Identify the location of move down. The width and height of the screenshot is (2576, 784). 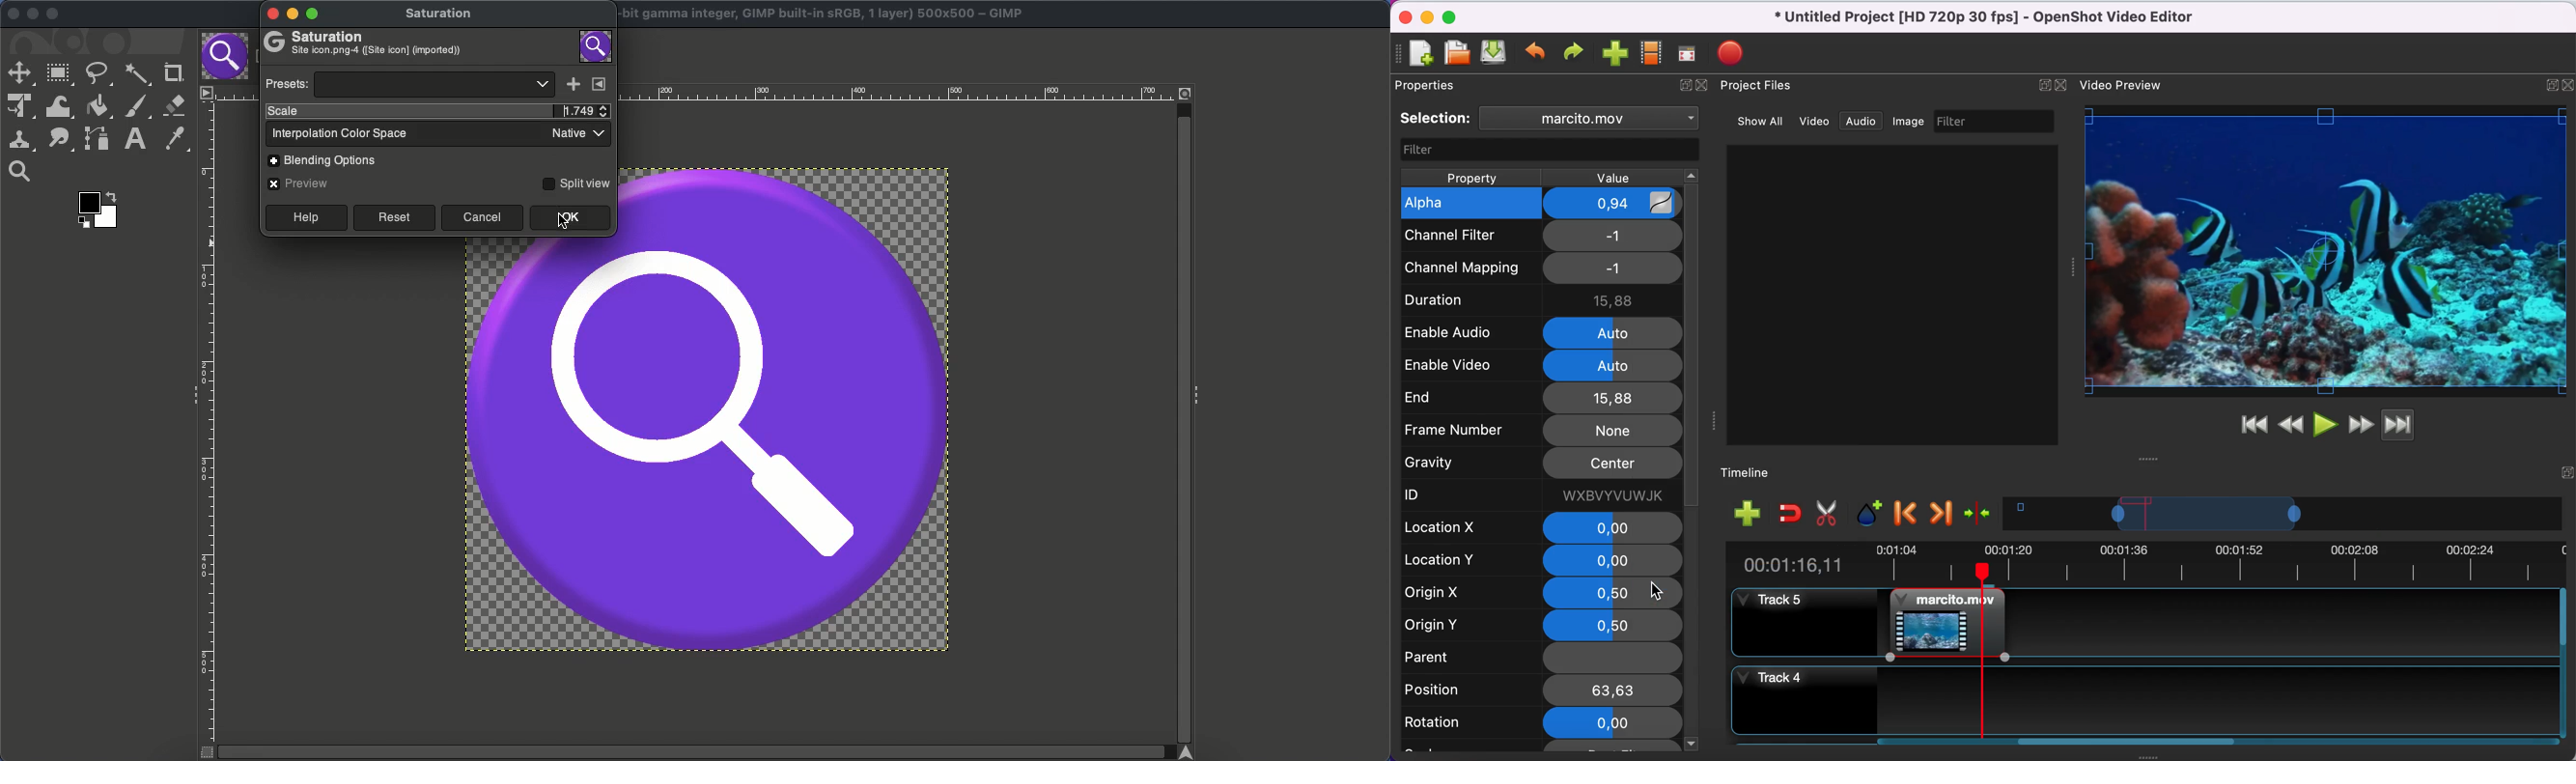
(1693, 743).